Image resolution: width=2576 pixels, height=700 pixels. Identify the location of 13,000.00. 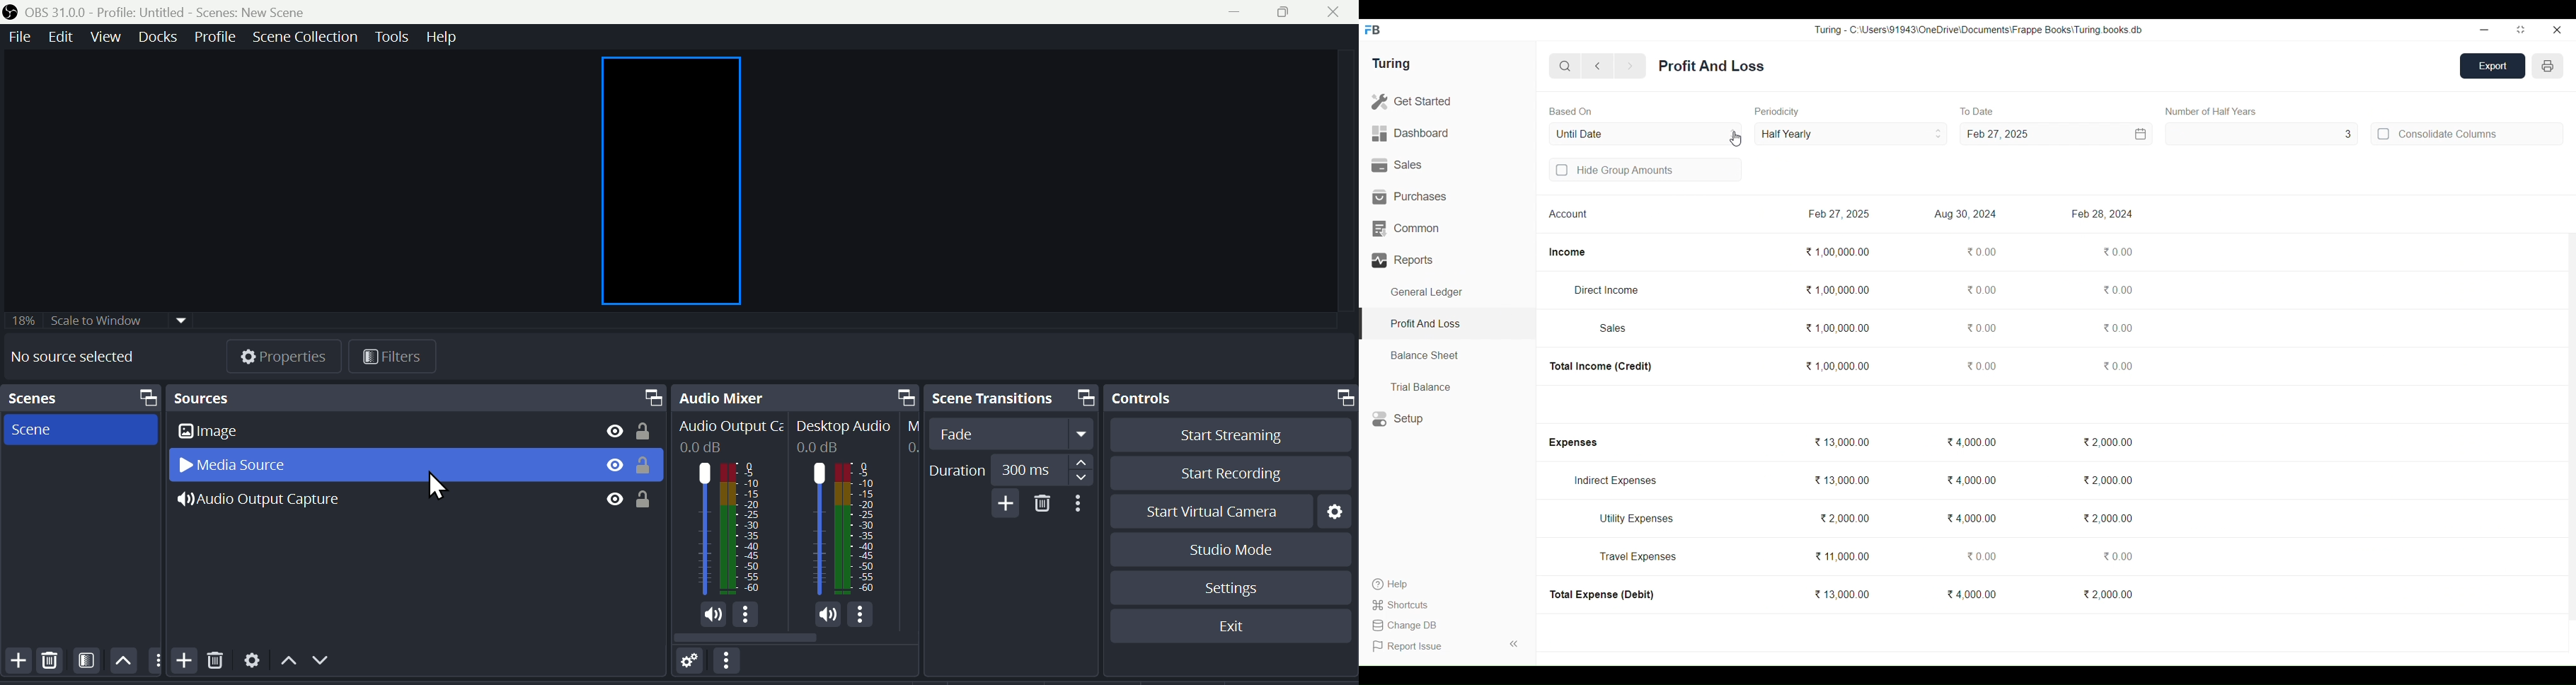
(1841, 480).